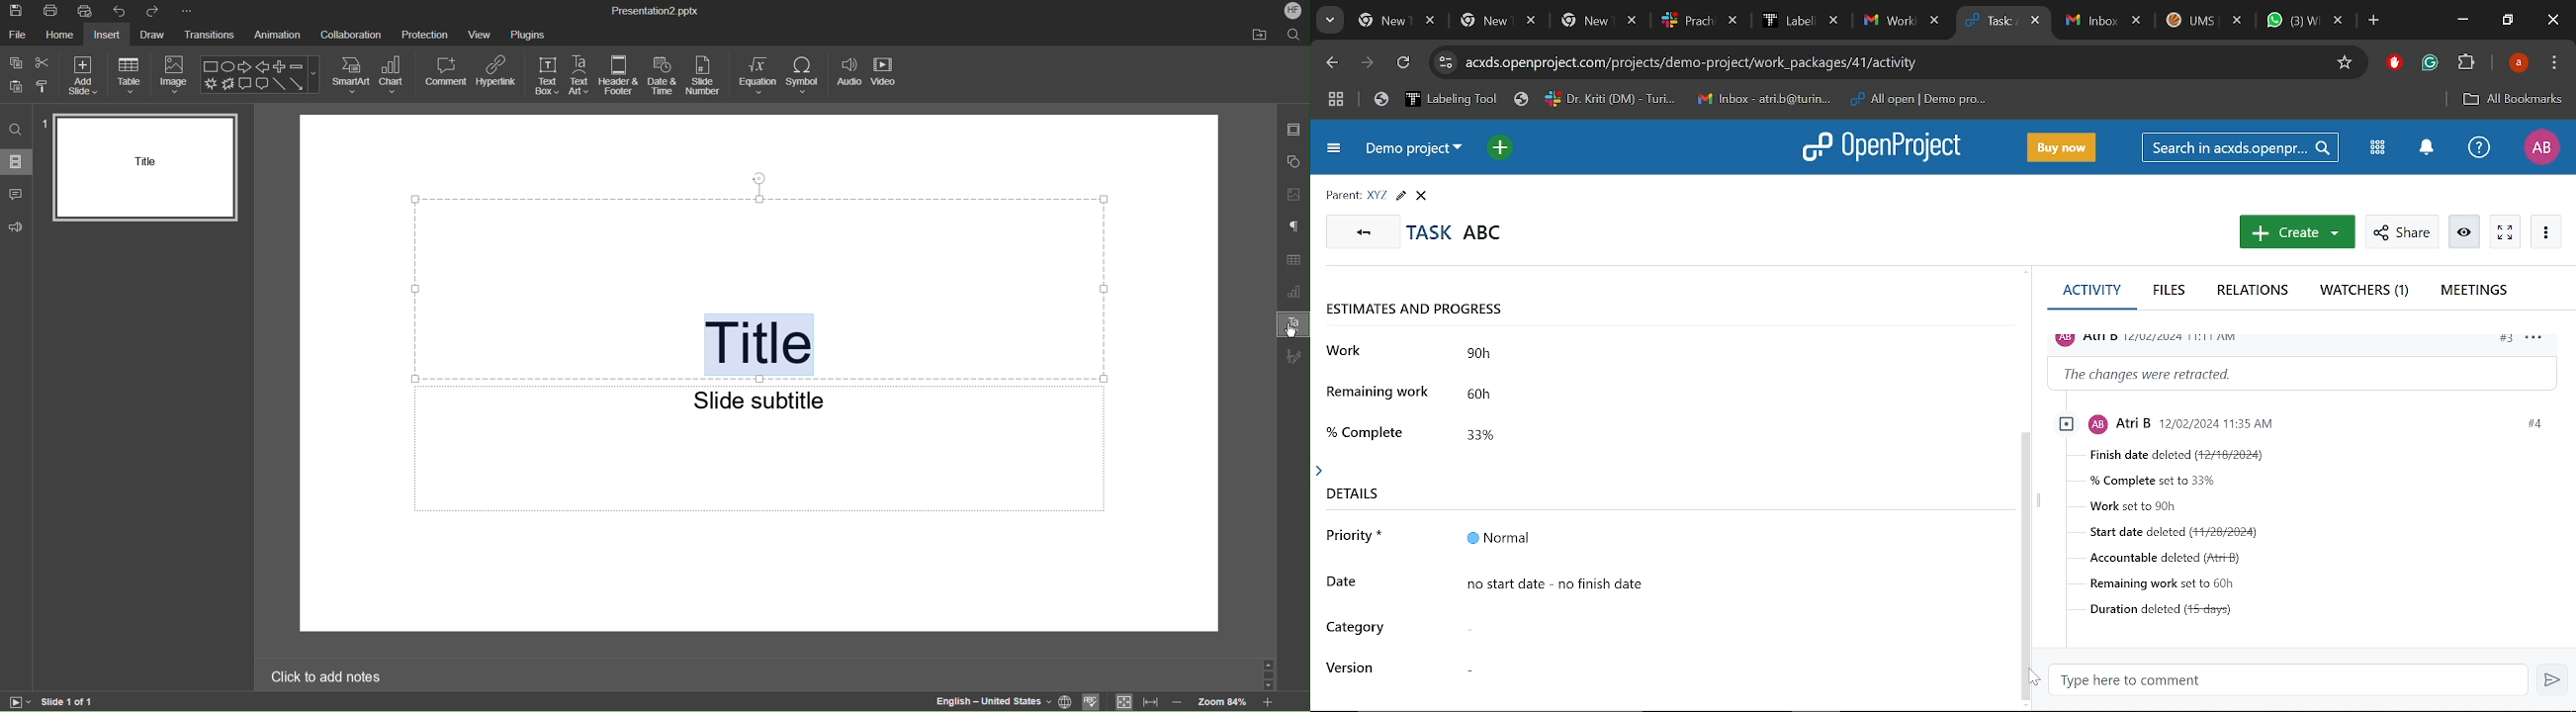 This screenshot has height=728, width=2576. I want to click on version, so click(1353, 668).